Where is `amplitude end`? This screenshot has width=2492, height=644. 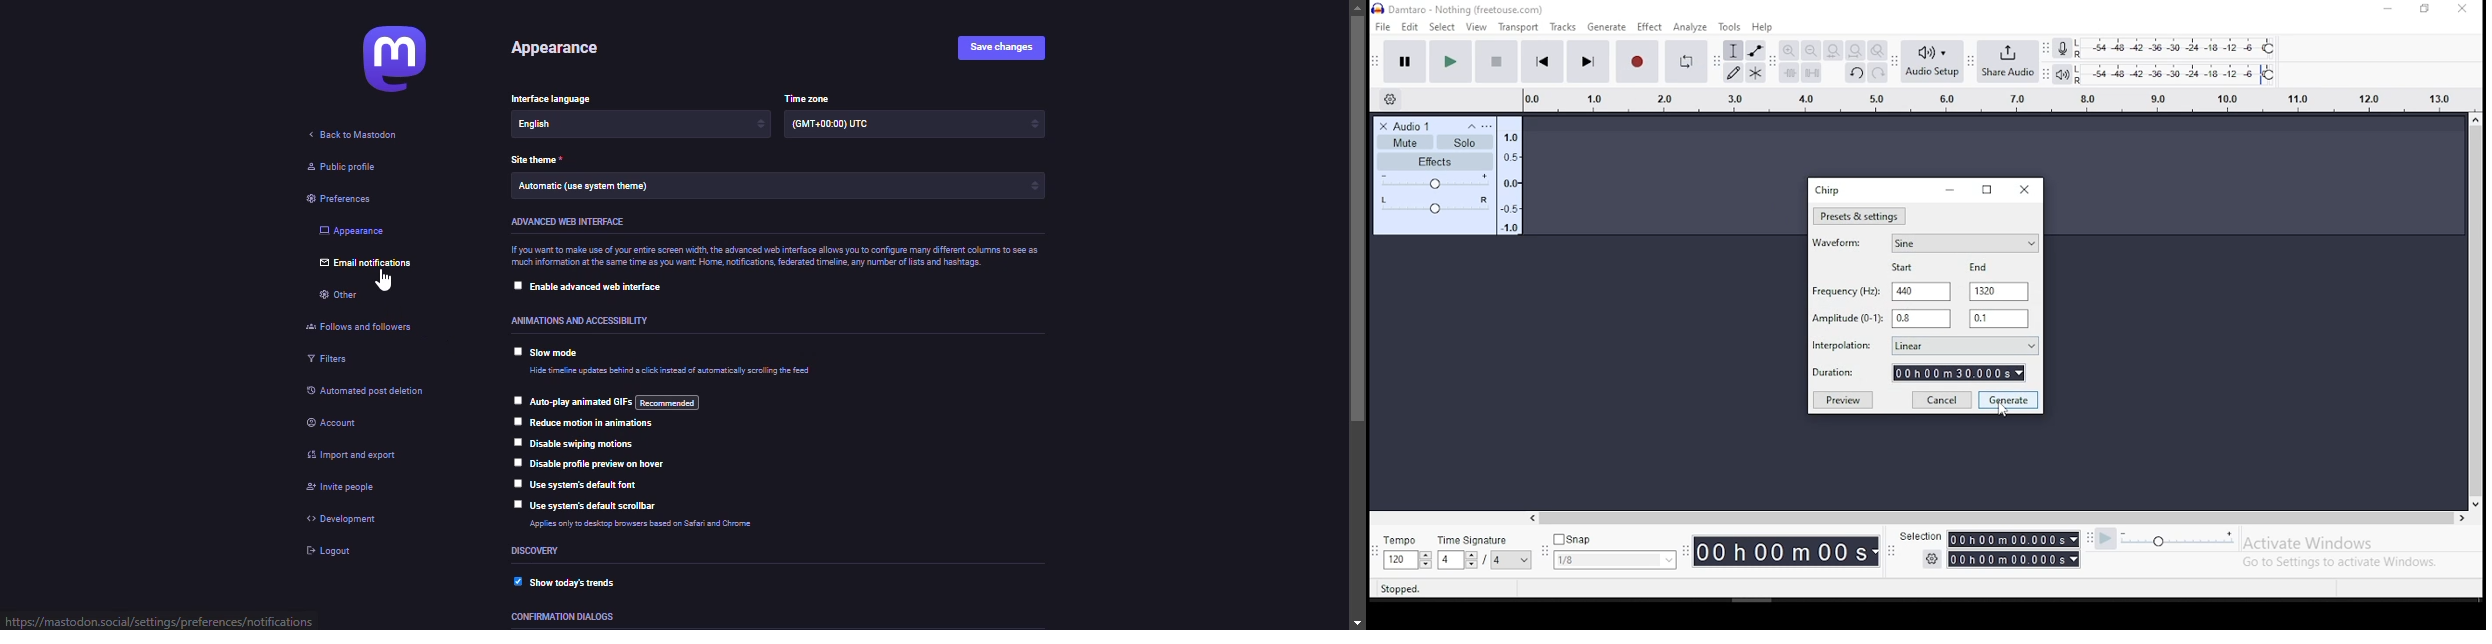
amplitude end is located at coordinates (1999, 318).